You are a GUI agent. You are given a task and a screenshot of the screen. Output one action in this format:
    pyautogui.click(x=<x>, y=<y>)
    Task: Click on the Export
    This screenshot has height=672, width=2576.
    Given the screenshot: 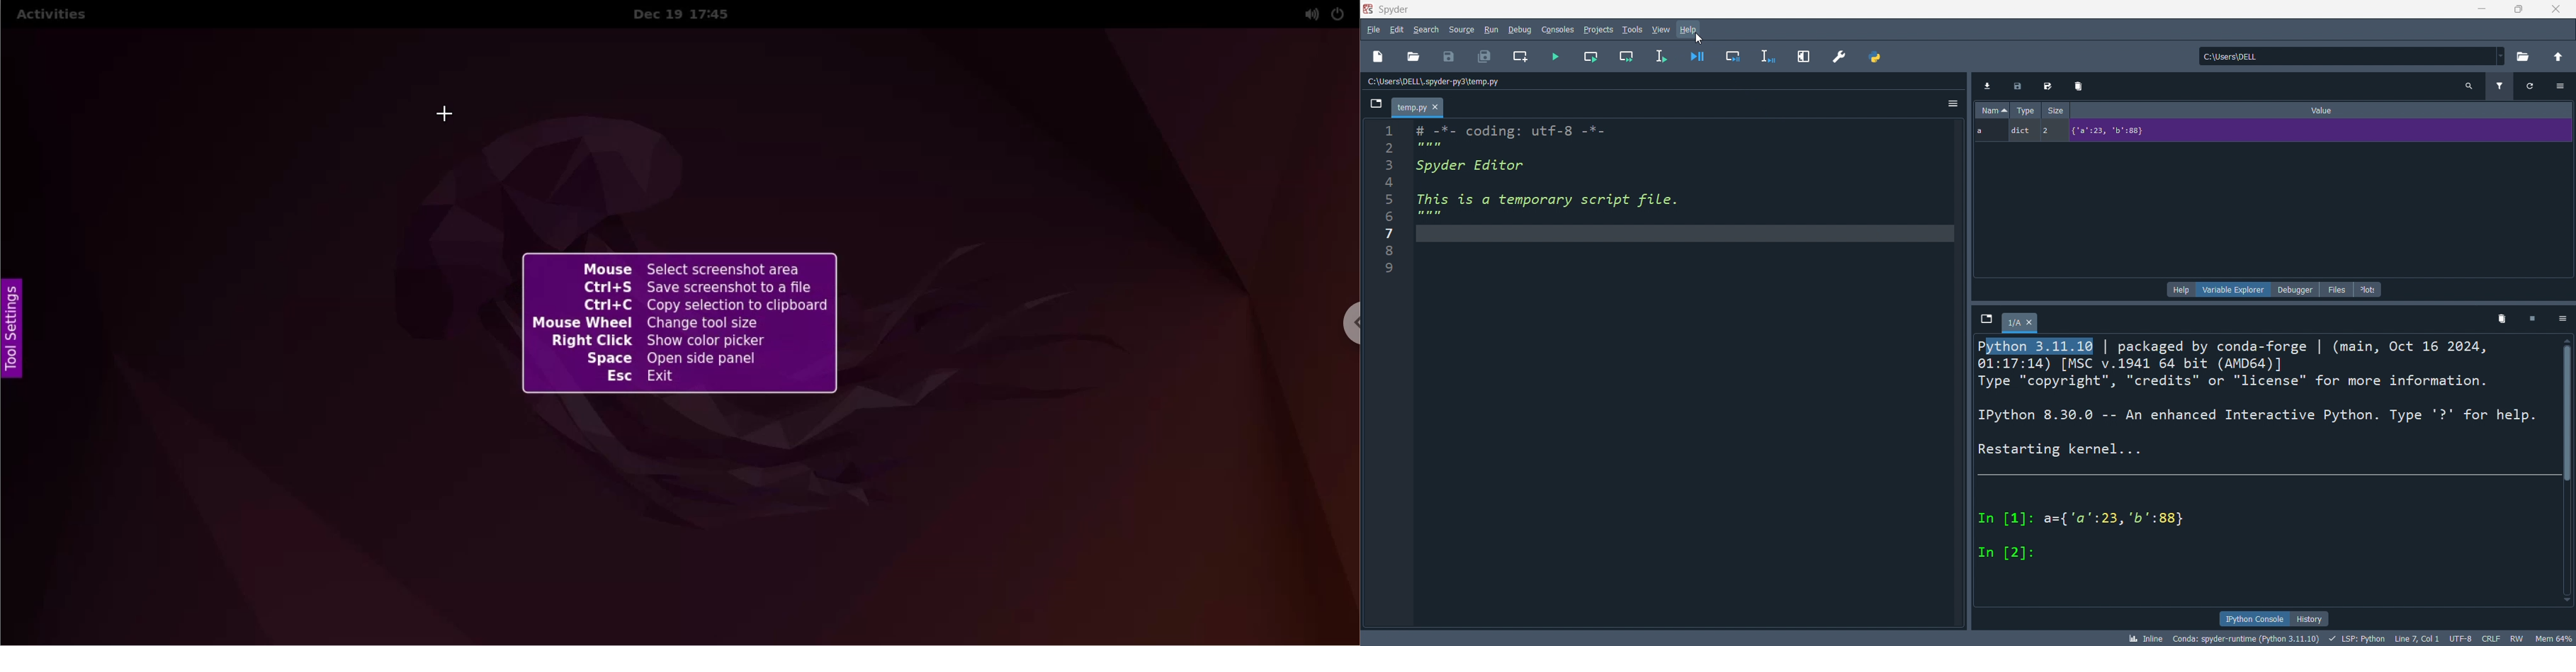 What is the action you would take?
    pyautogui.click(x=2018, y=85)
    